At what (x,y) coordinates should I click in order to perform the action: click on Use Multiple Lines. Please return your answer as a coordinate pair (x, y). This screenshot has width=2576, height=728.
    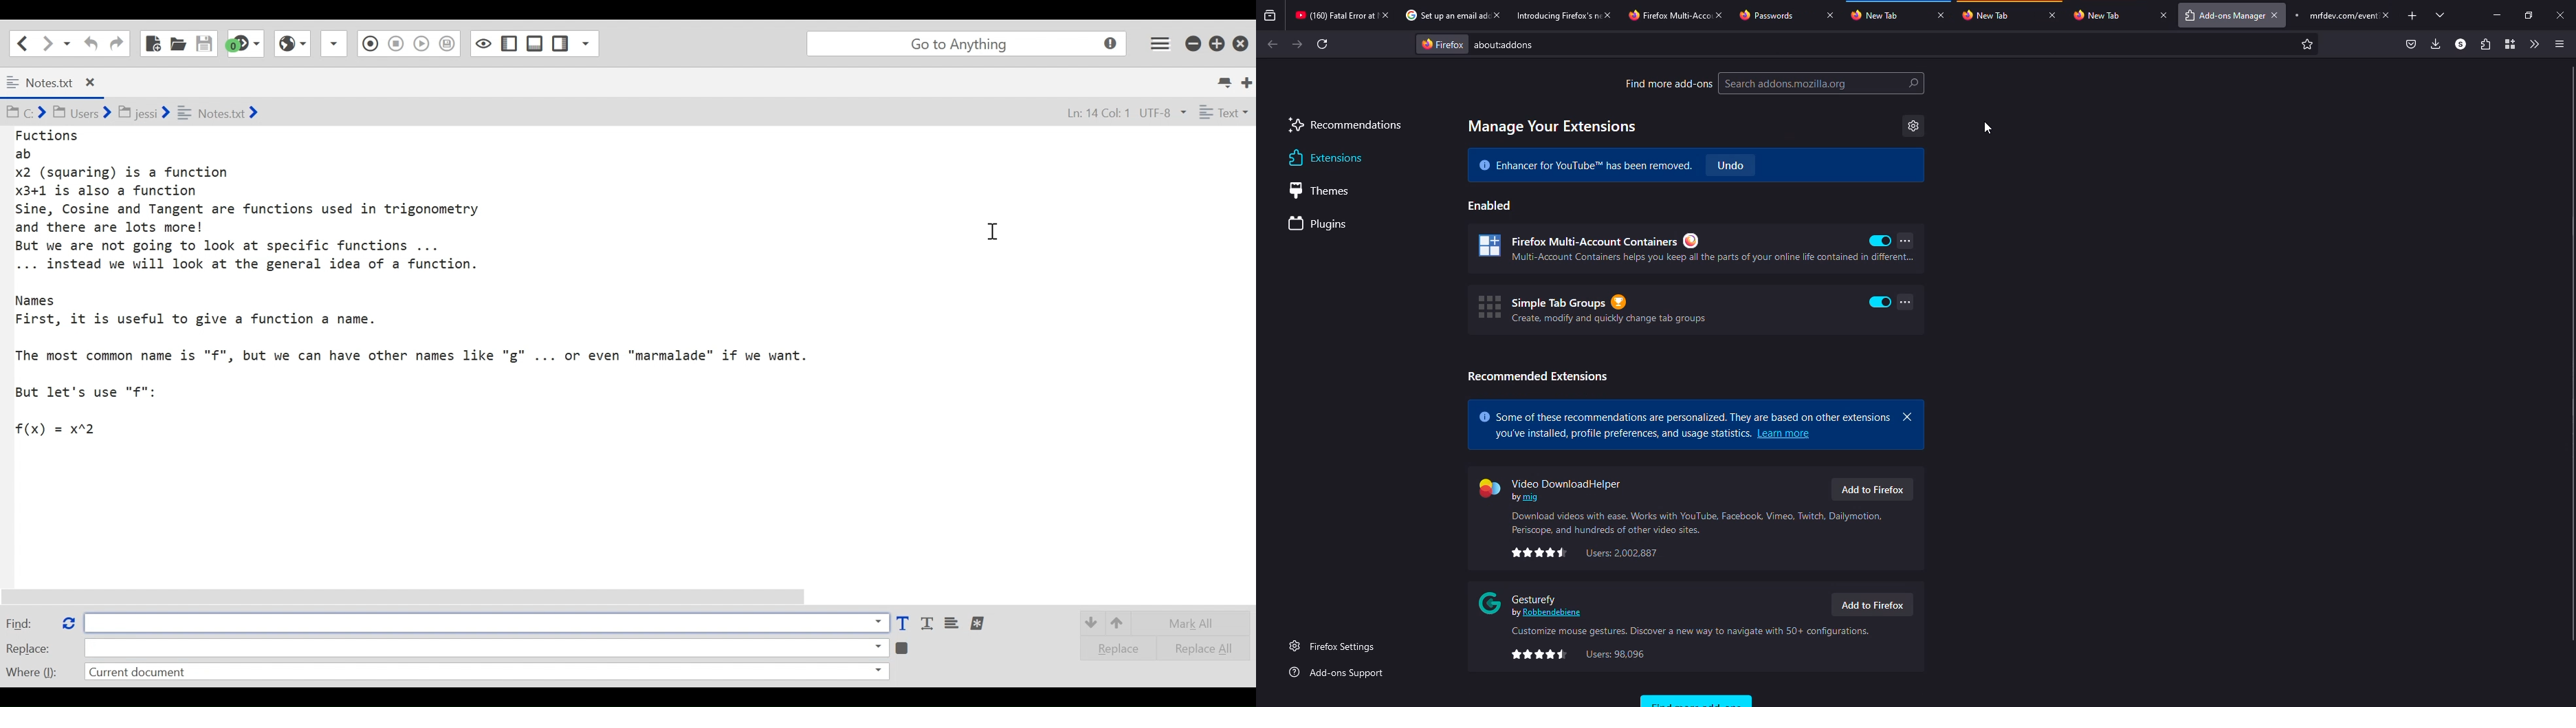
    Looking at the image, I should click on (953, 624).